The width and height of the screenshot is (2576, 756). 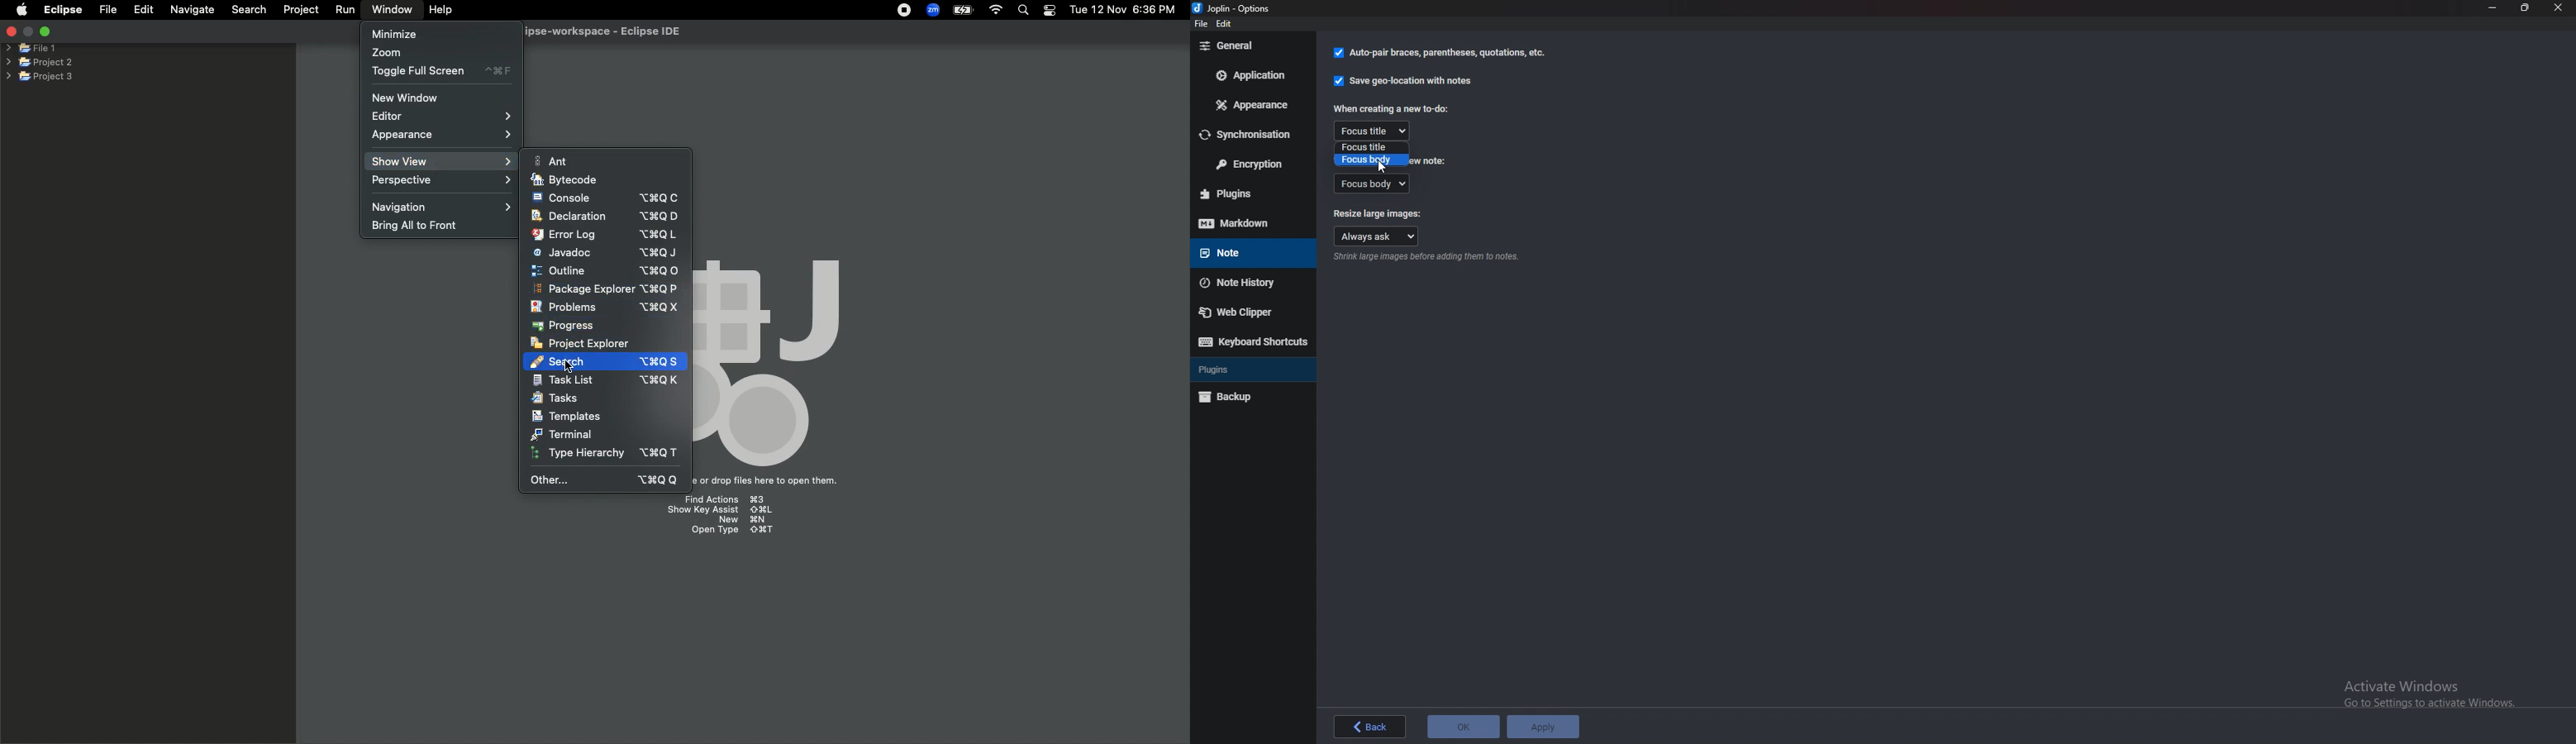 I want to click on Resize, so click(x=2525, y=7).